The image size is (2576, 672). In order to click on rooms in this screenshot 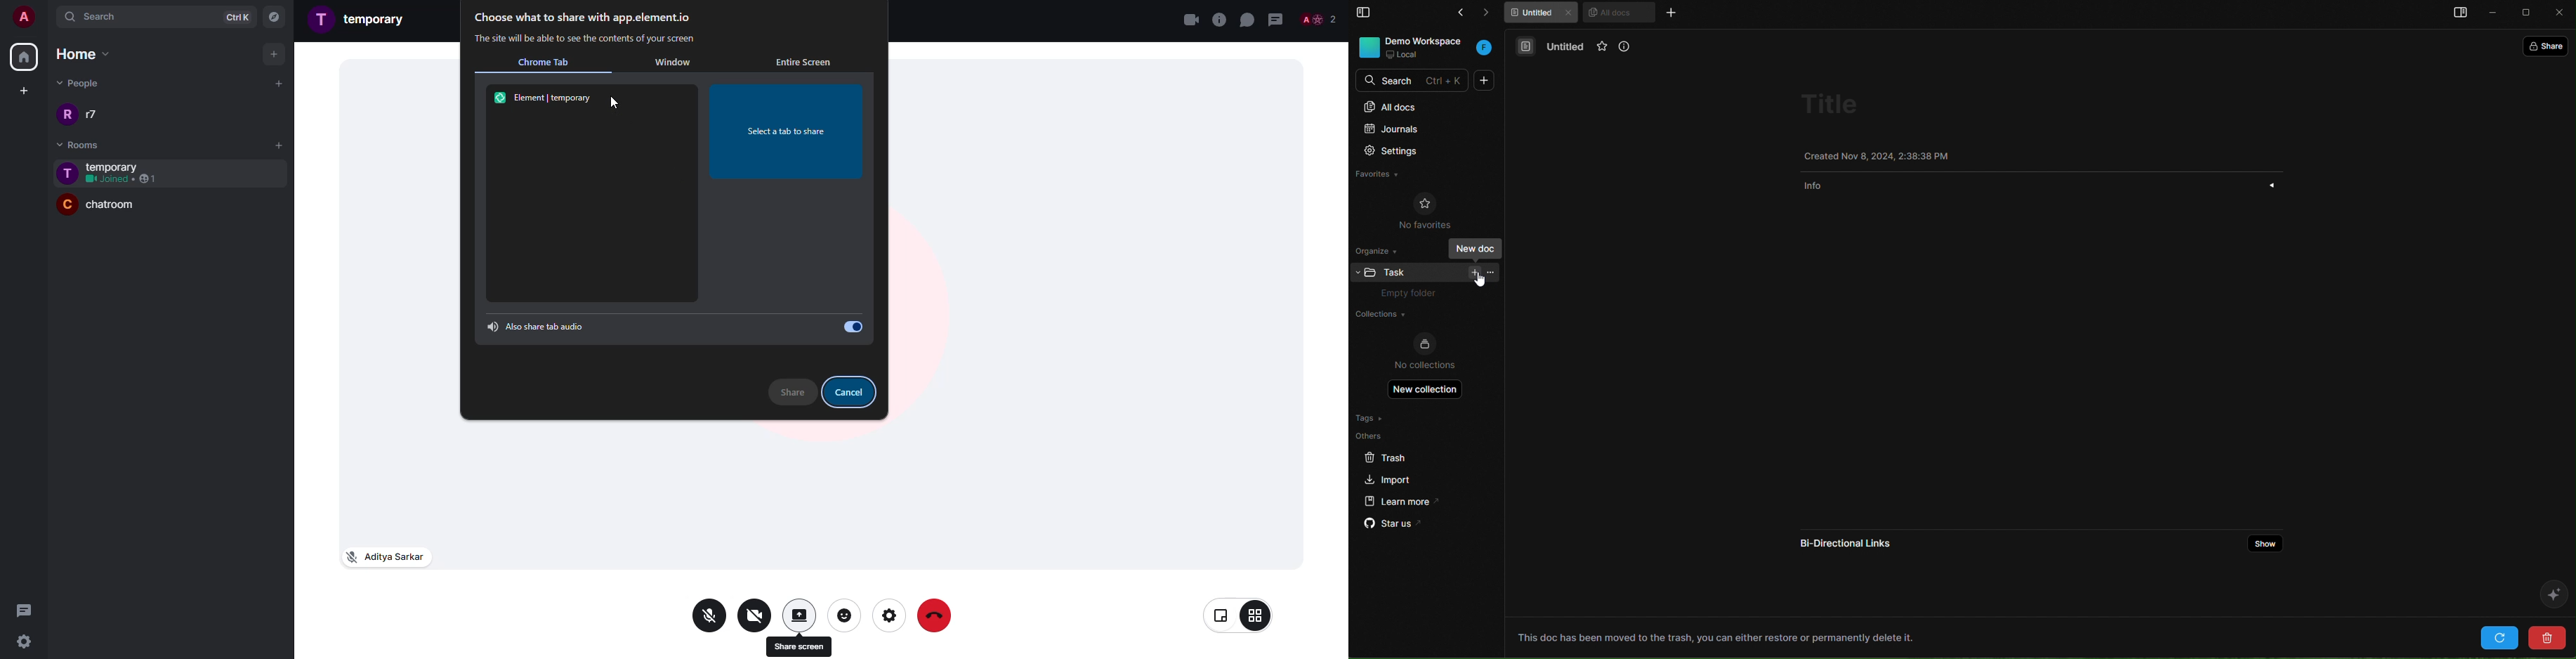, I will do `click(71, 145)`.